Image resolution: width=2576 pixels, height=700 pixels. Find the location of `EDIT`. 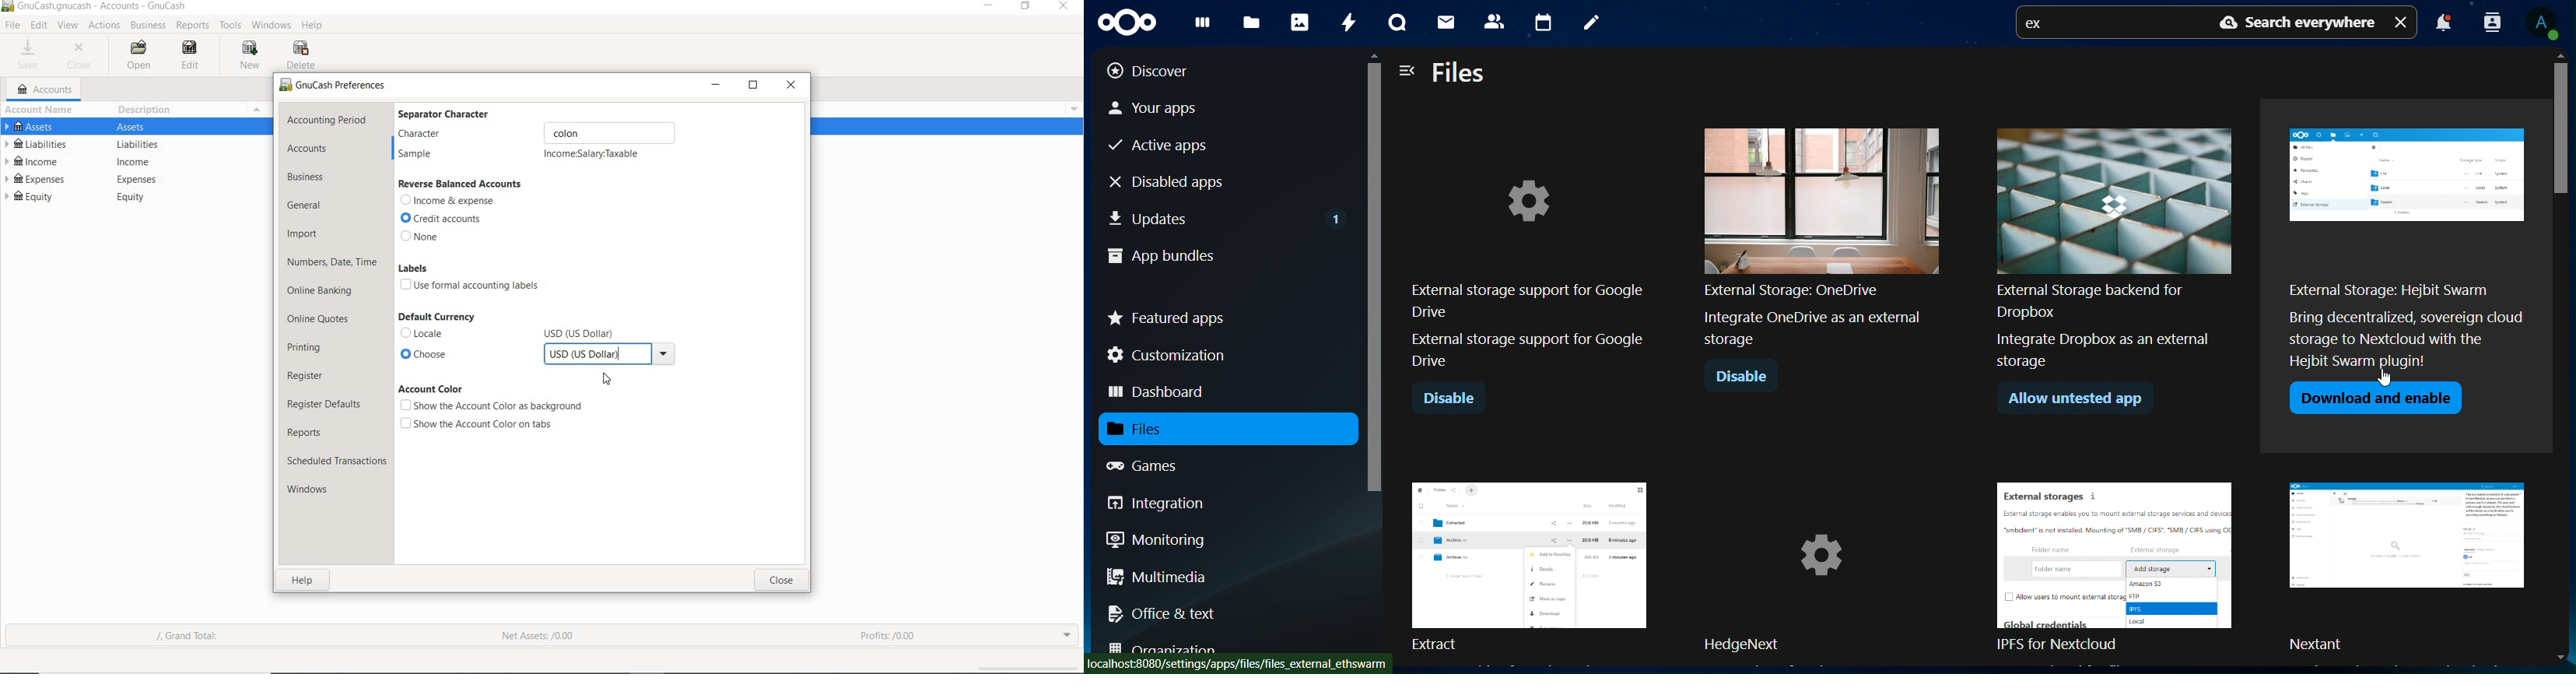

EDIT is located at coordinates (38, 25).